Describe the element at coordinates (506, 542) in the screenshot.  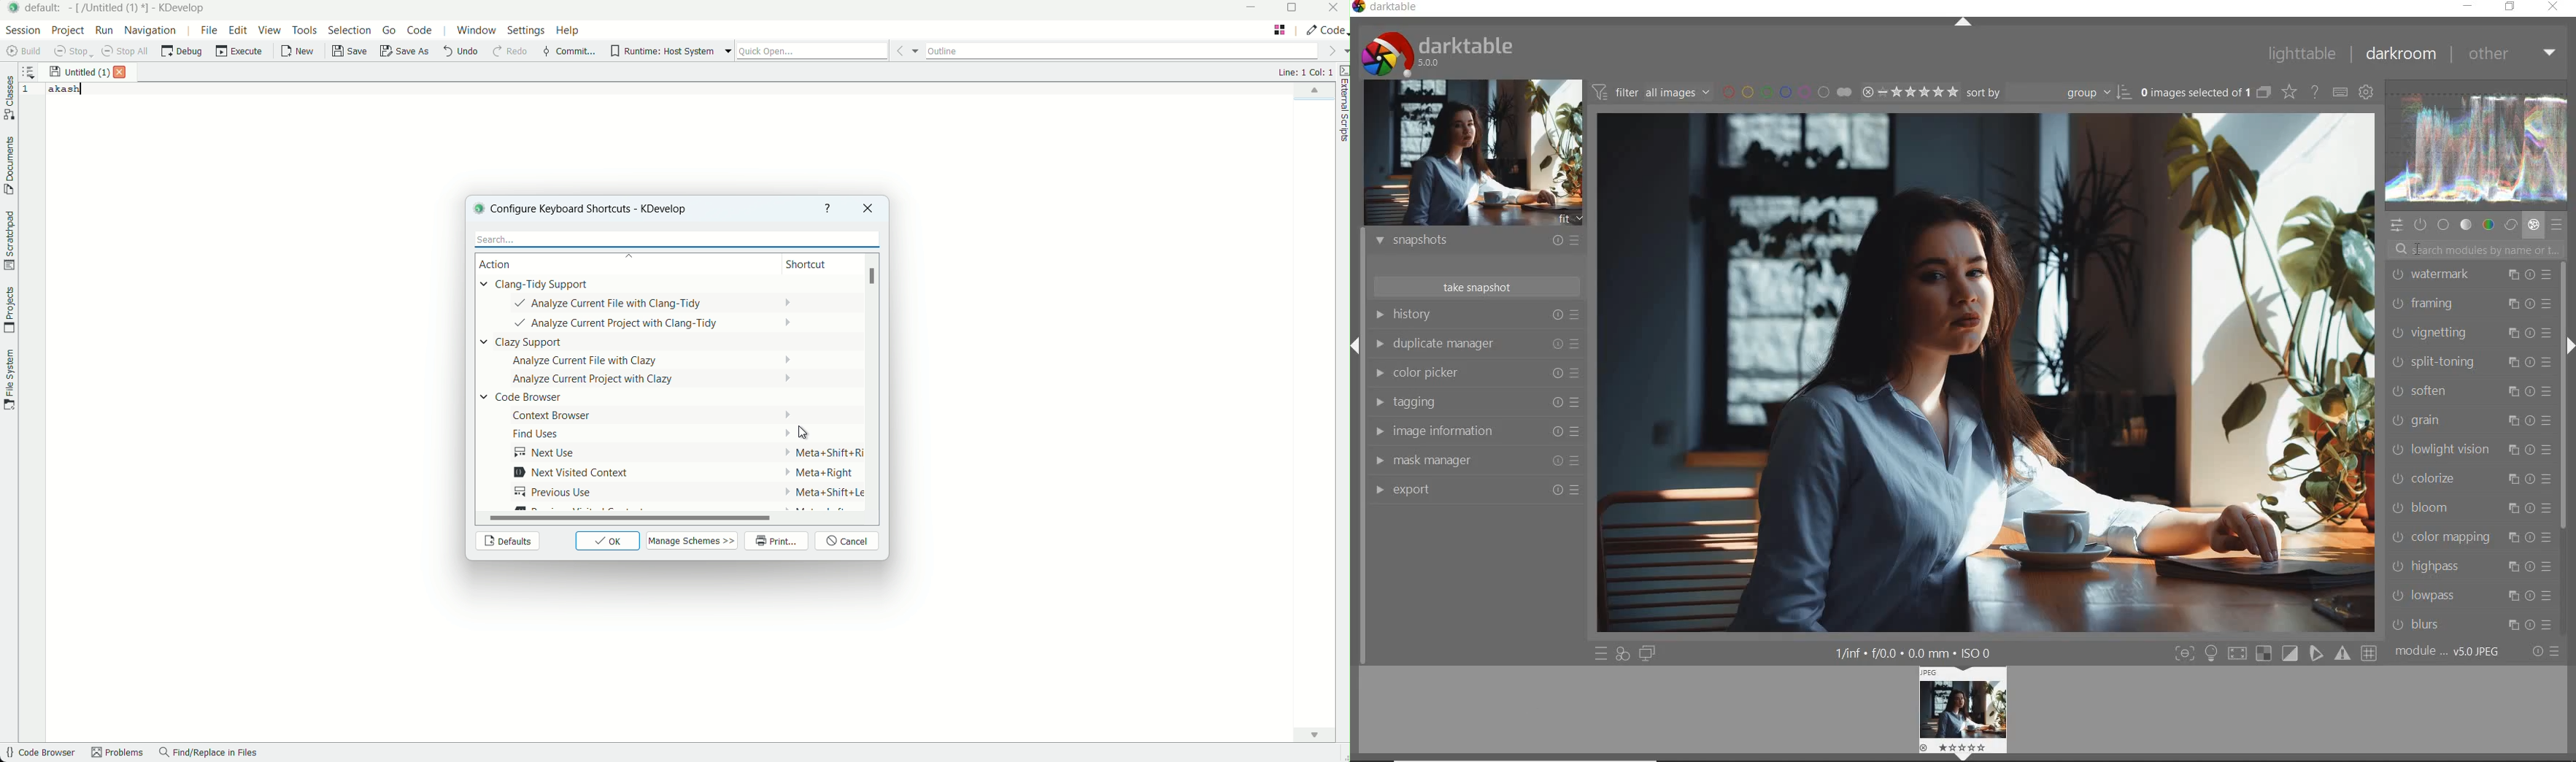
I see `defaults` at that location.